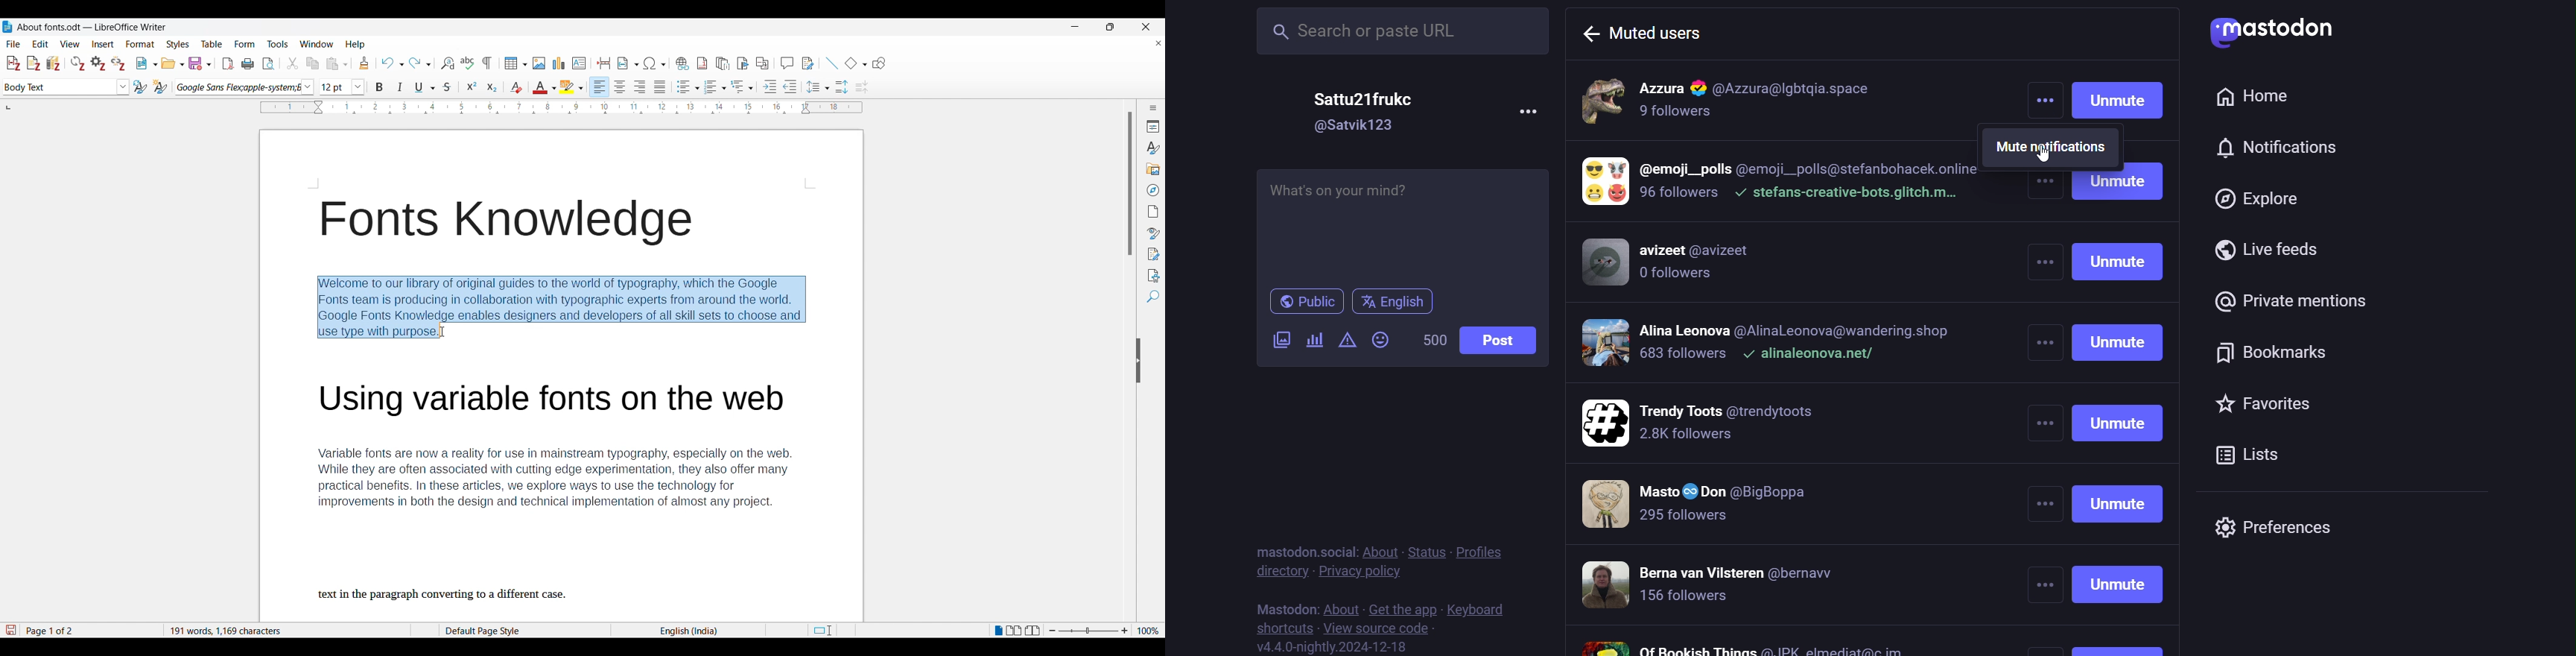  I want to click on cursor, so click(2047, 160).